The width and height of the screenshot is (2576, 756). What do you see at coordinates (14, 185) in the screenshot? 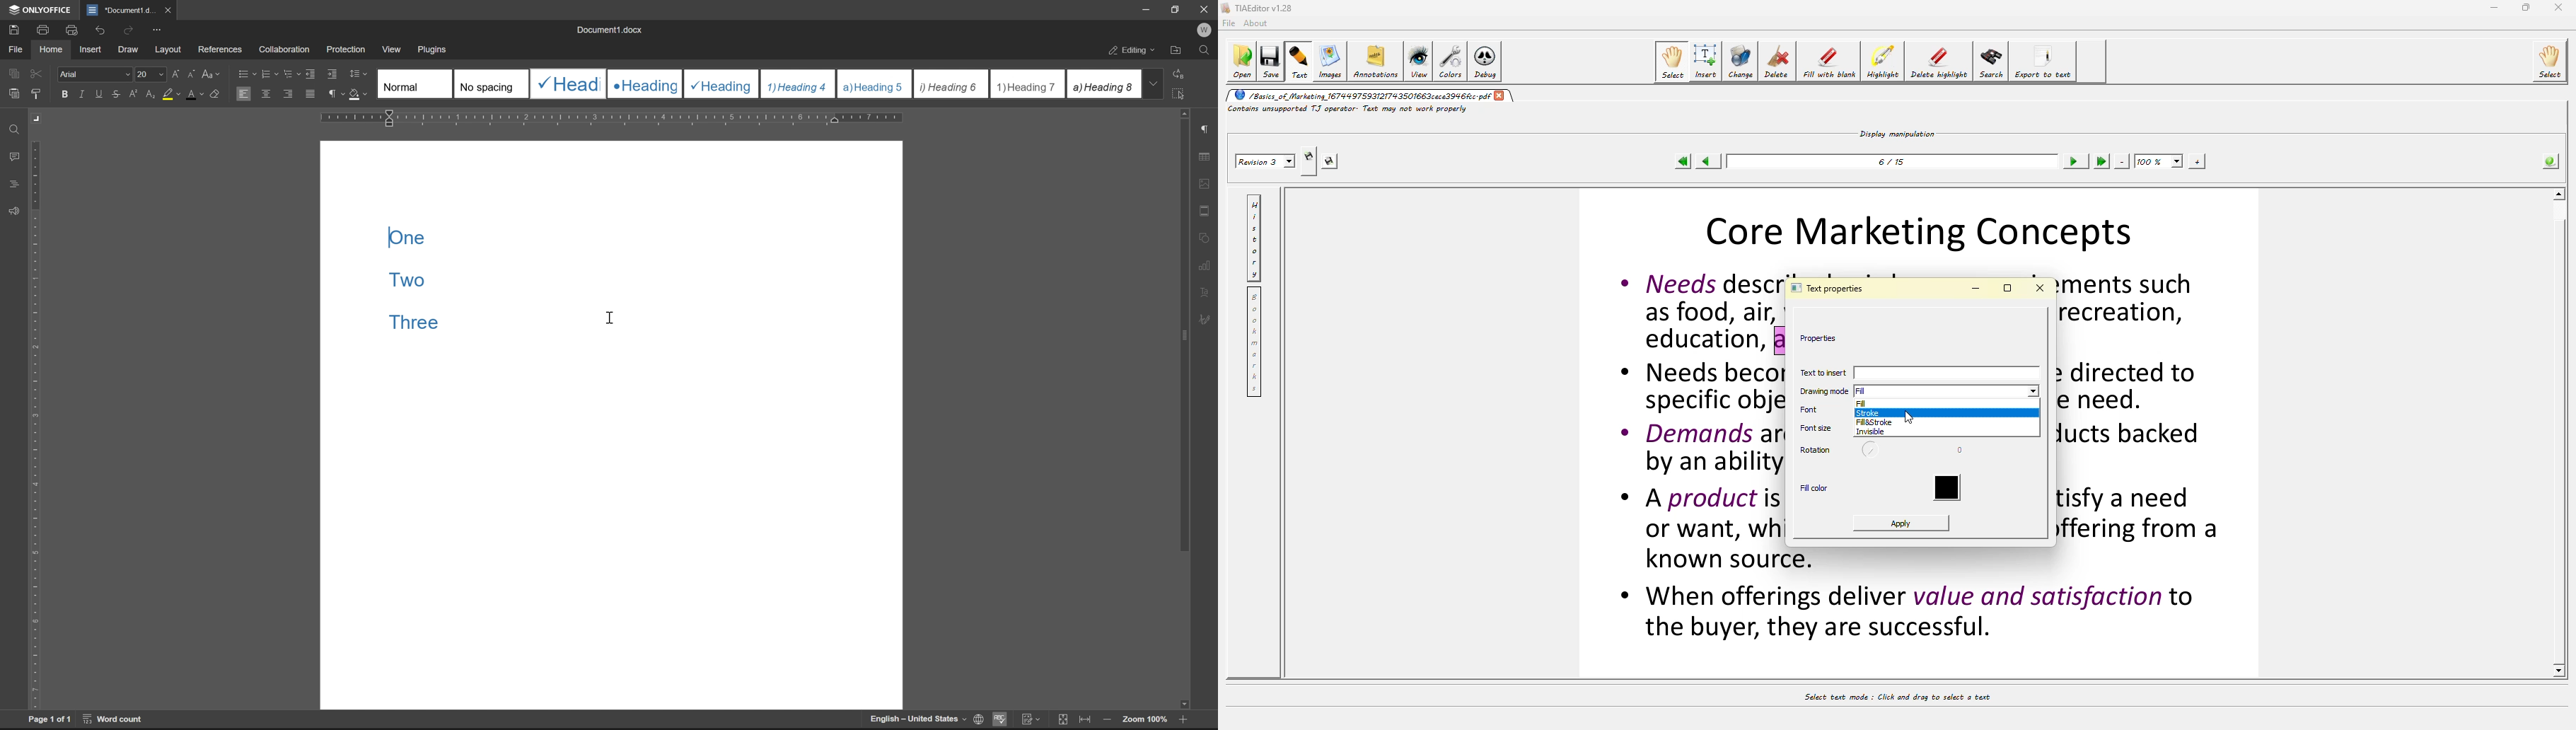
I see `headings` at bounding box center [14, 185].